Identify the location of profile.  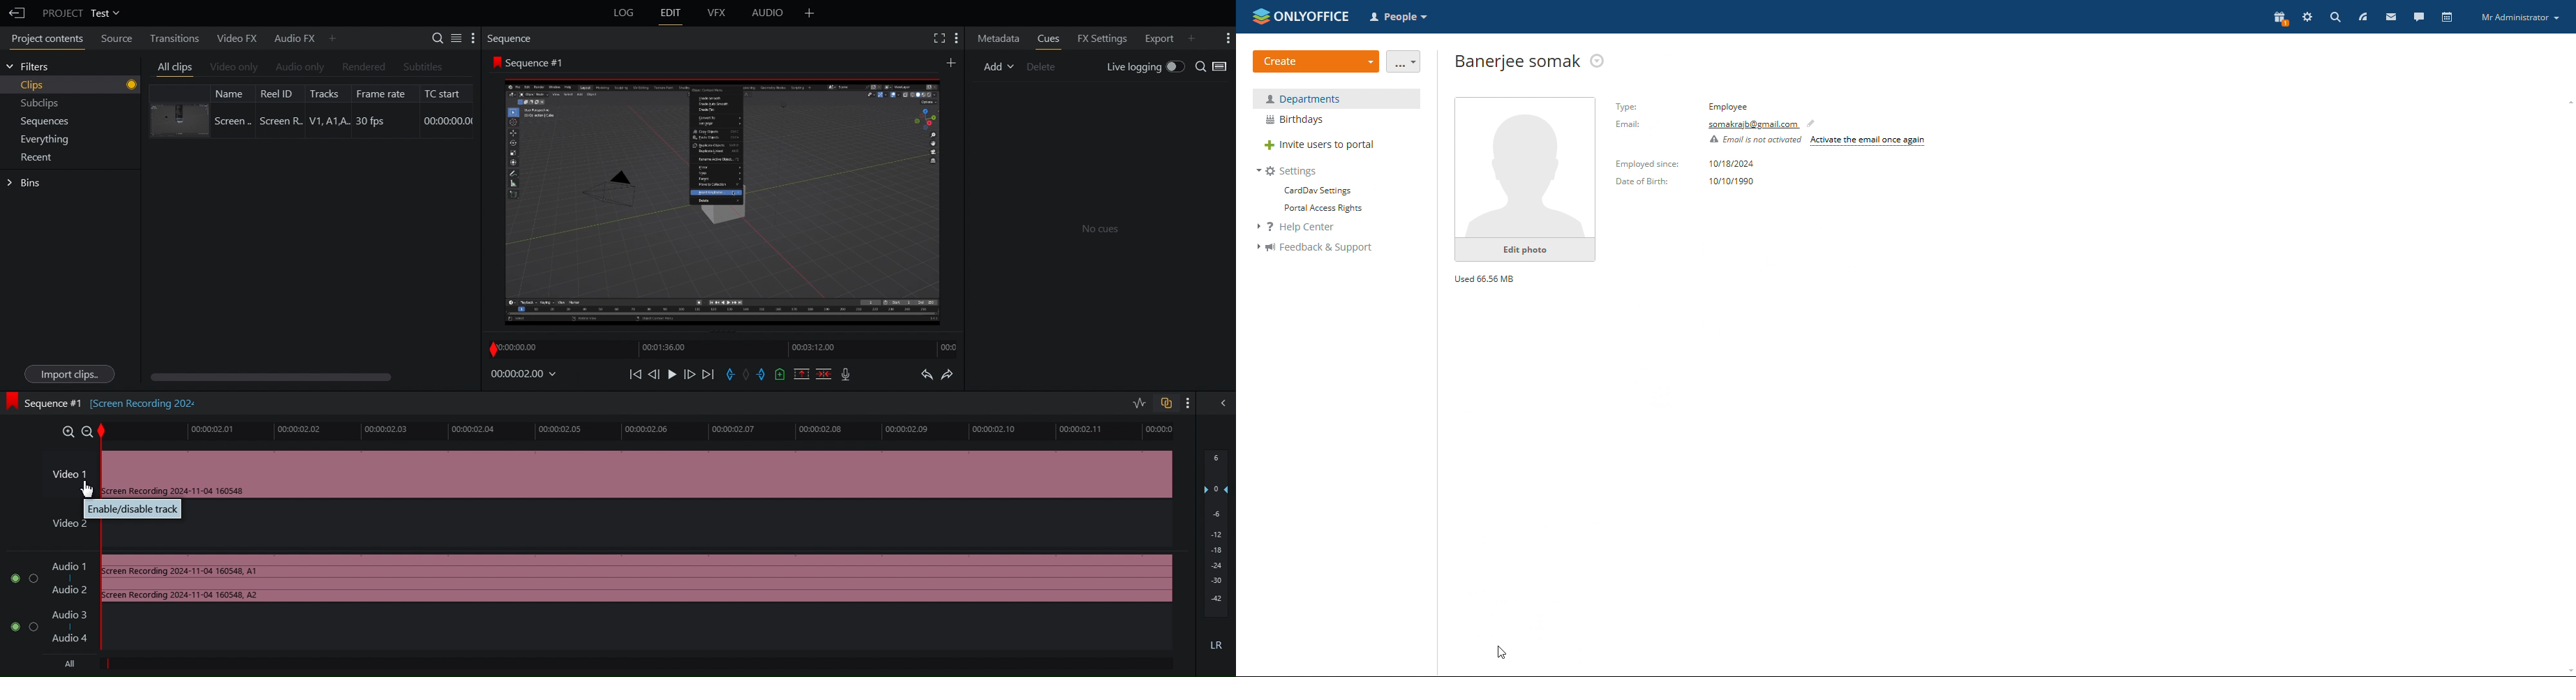
(2520, 18).